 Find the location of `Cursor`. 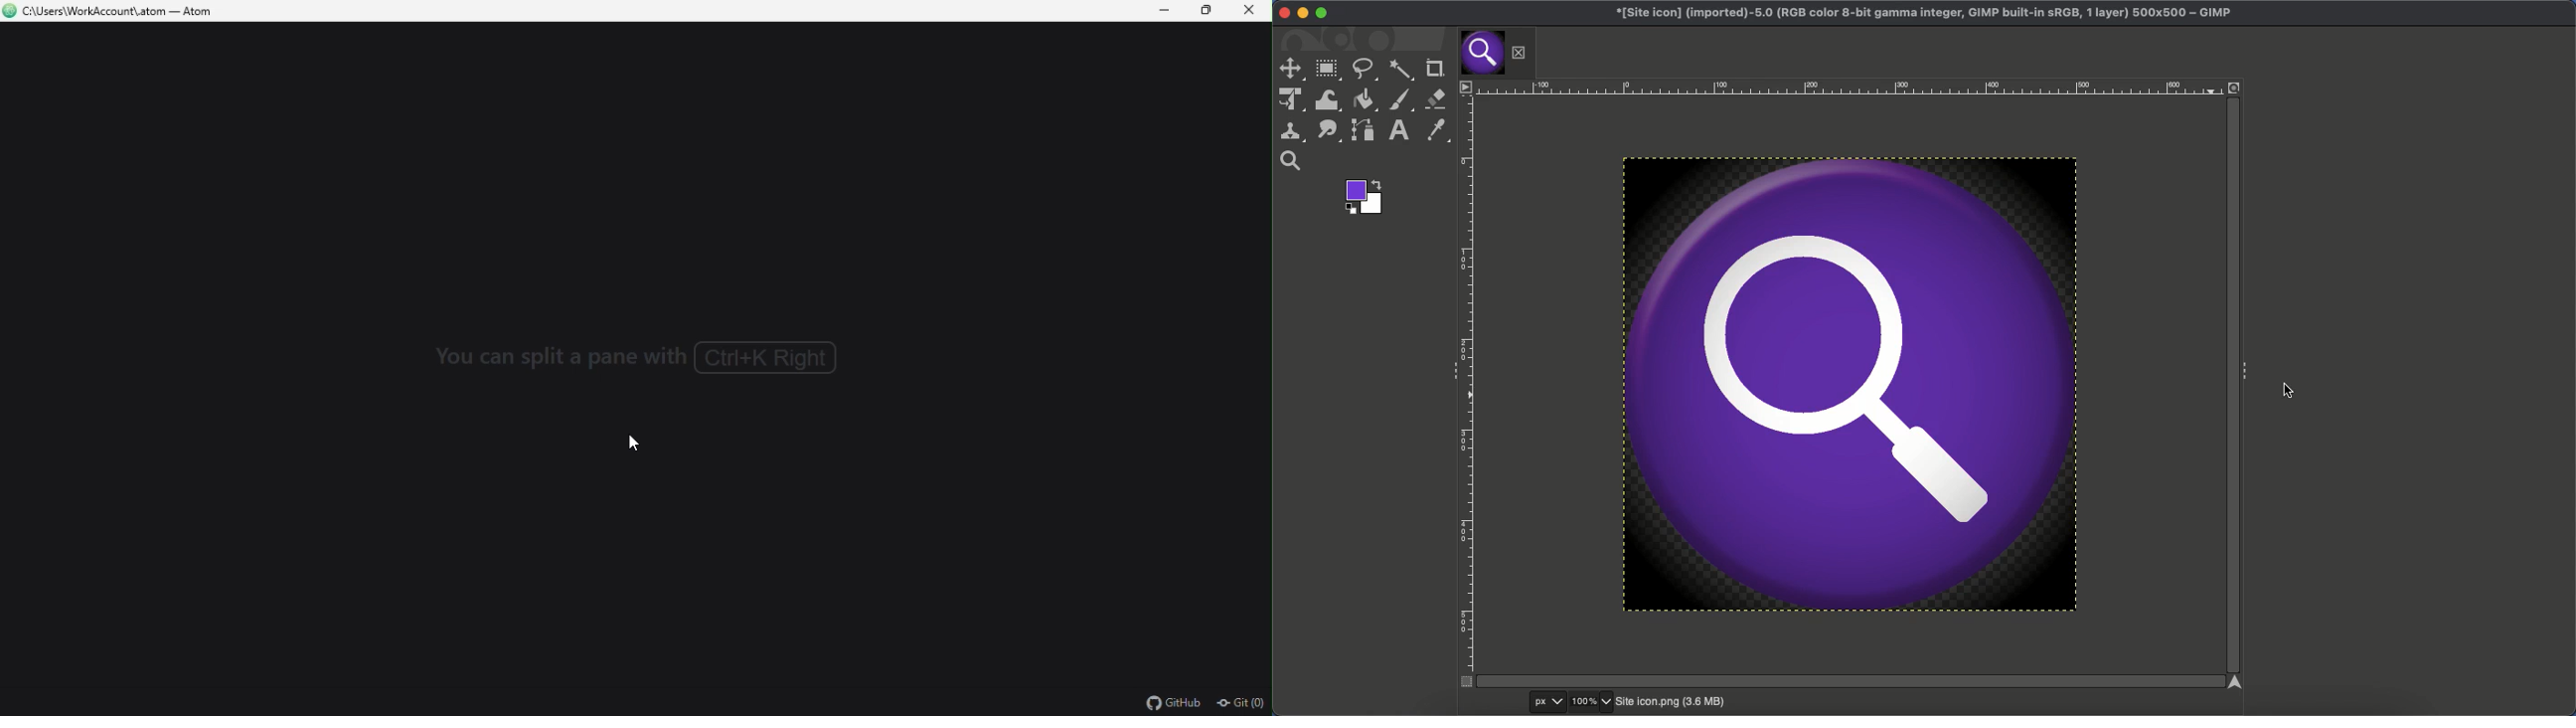

Cursor is located at coordinates (637, 445).